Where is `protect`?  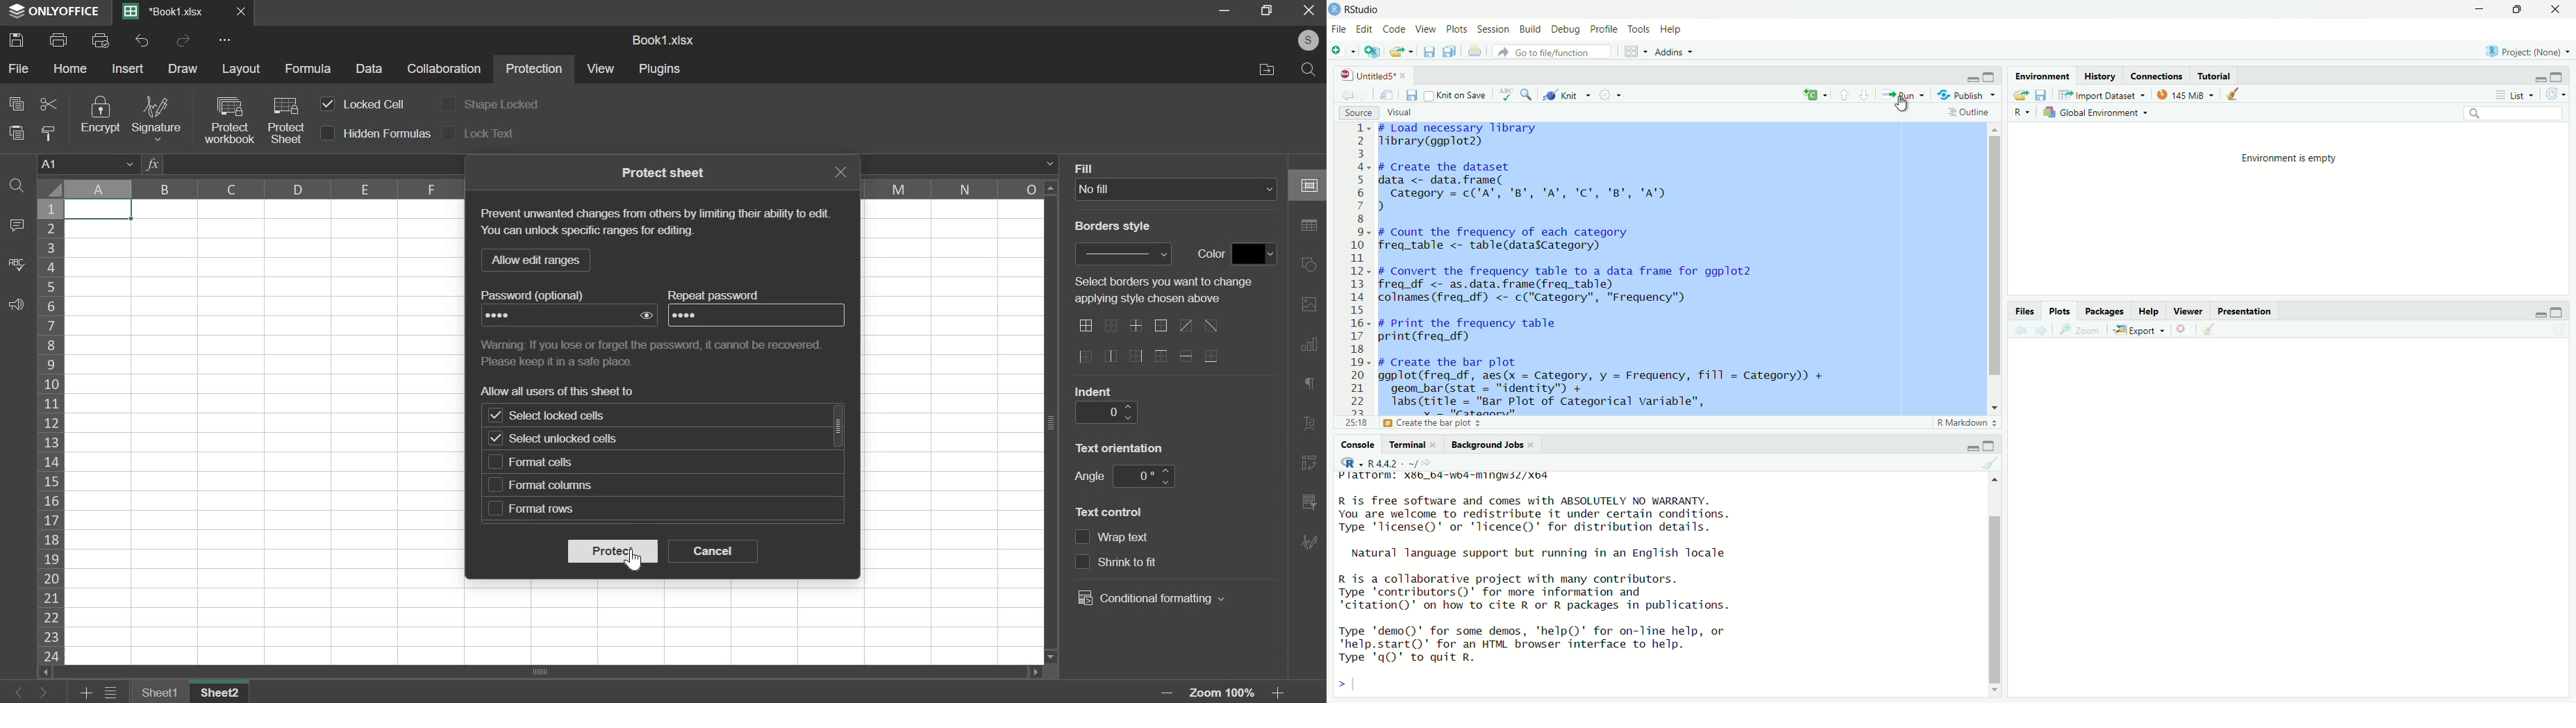 protect is located at coordinates (612, 551).